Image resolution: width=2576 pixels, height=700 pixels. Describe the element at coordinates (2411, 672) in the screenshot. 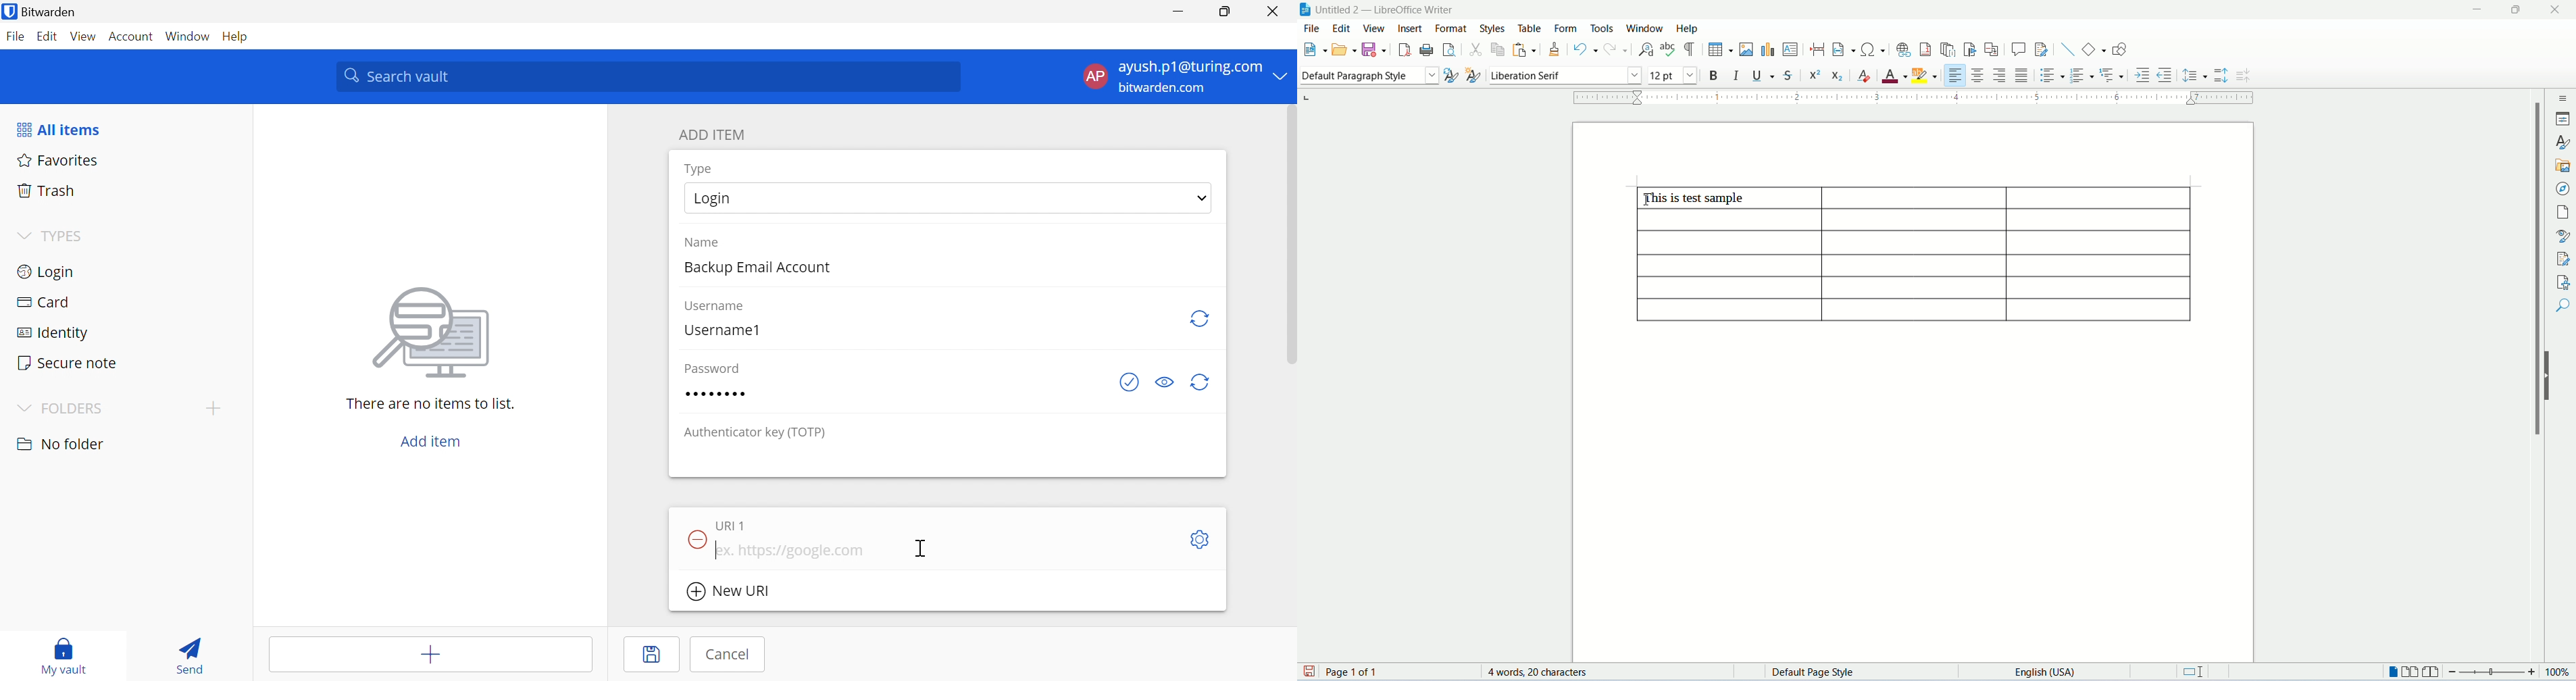

I see `two page view` at that location.